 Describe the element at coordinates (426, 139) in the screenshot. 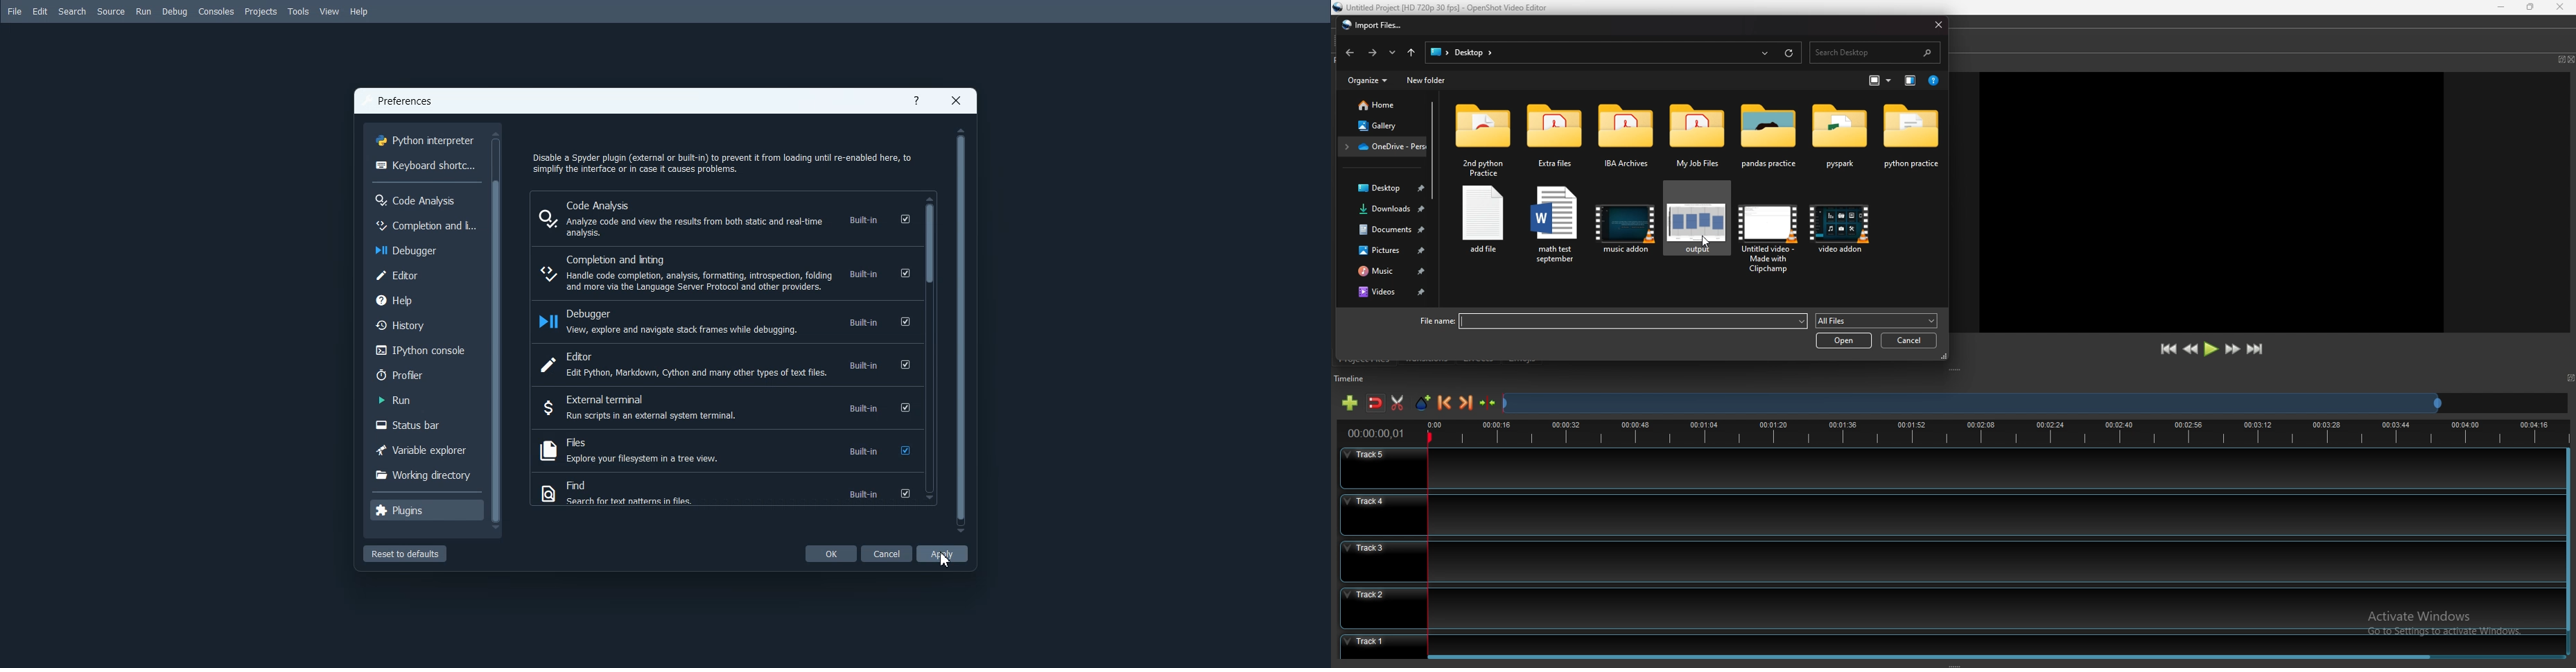

I see `Python interpreter` at that location.